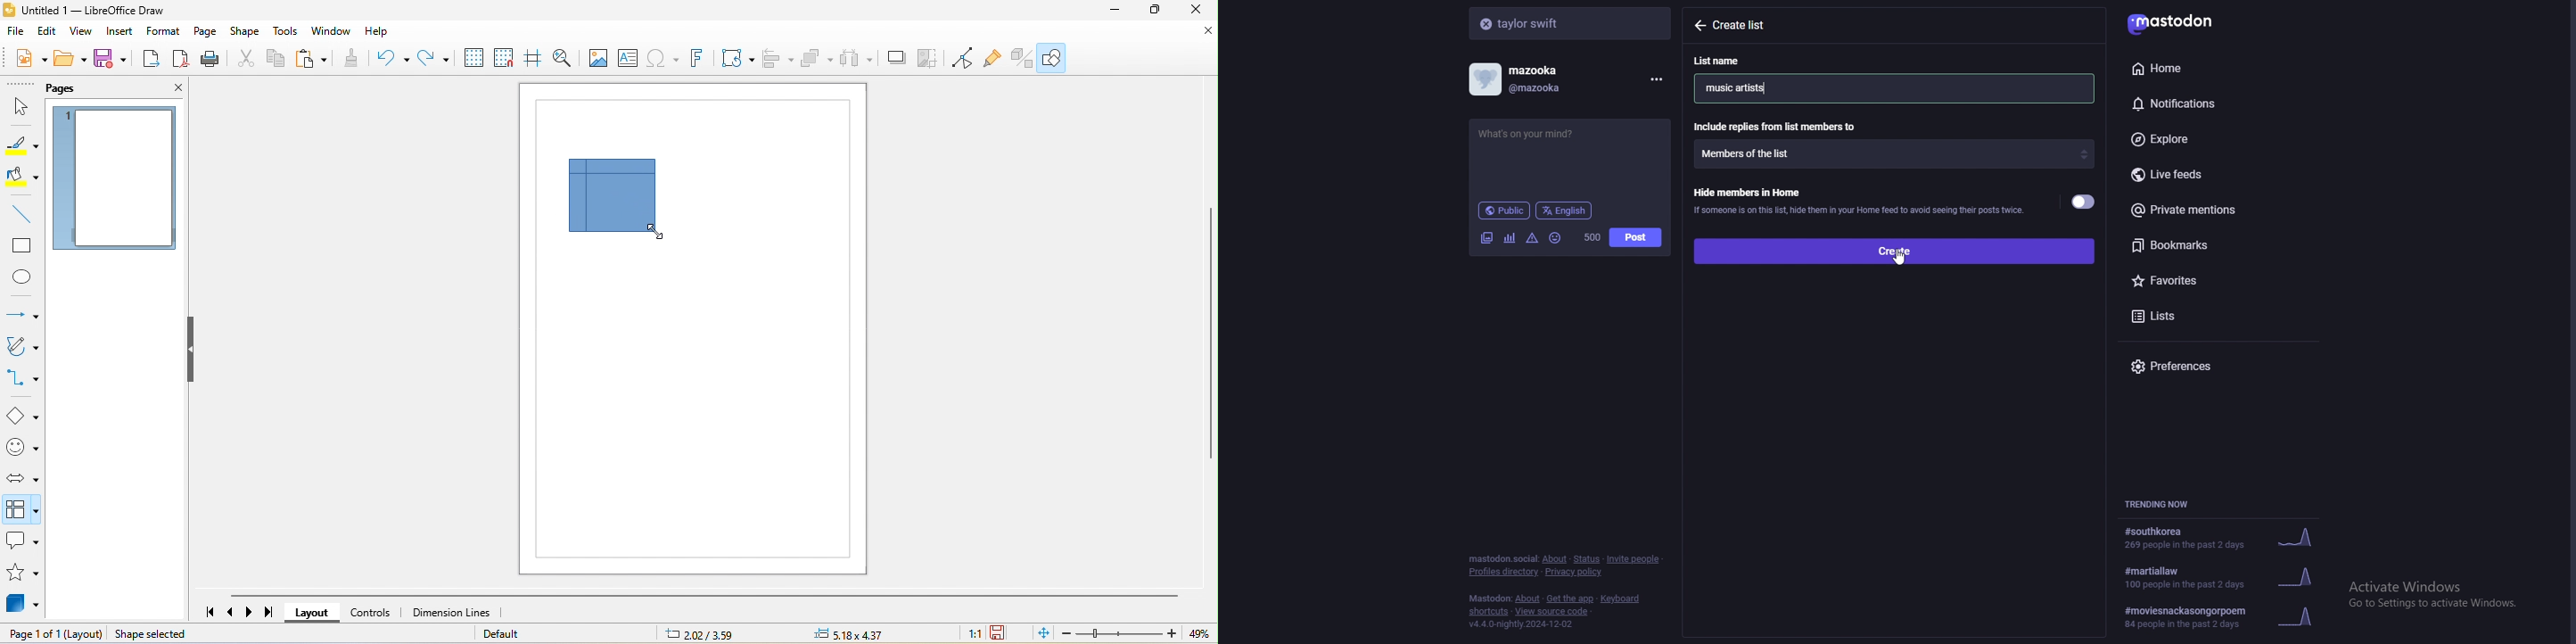  I want to click on mastodon, so click(1490, 599).